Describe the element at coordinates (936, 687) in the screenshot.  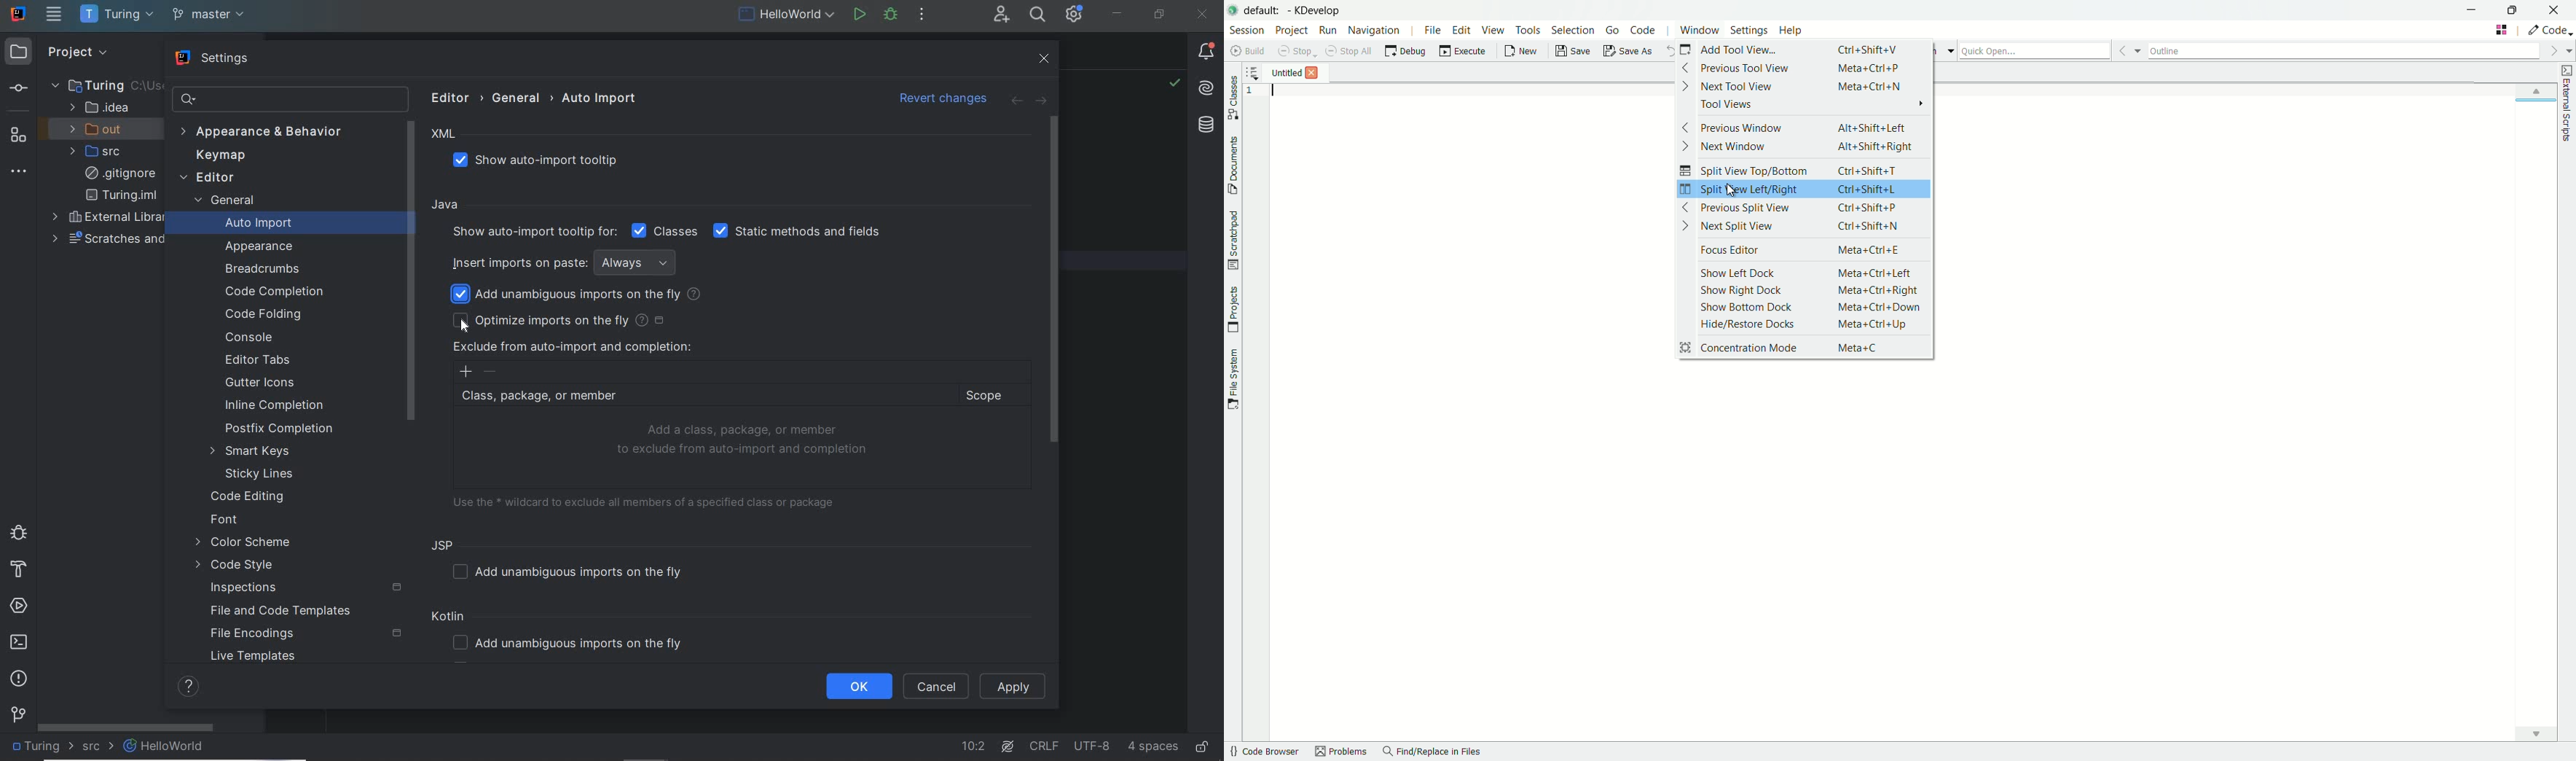
I see `CANCEL` at that location.